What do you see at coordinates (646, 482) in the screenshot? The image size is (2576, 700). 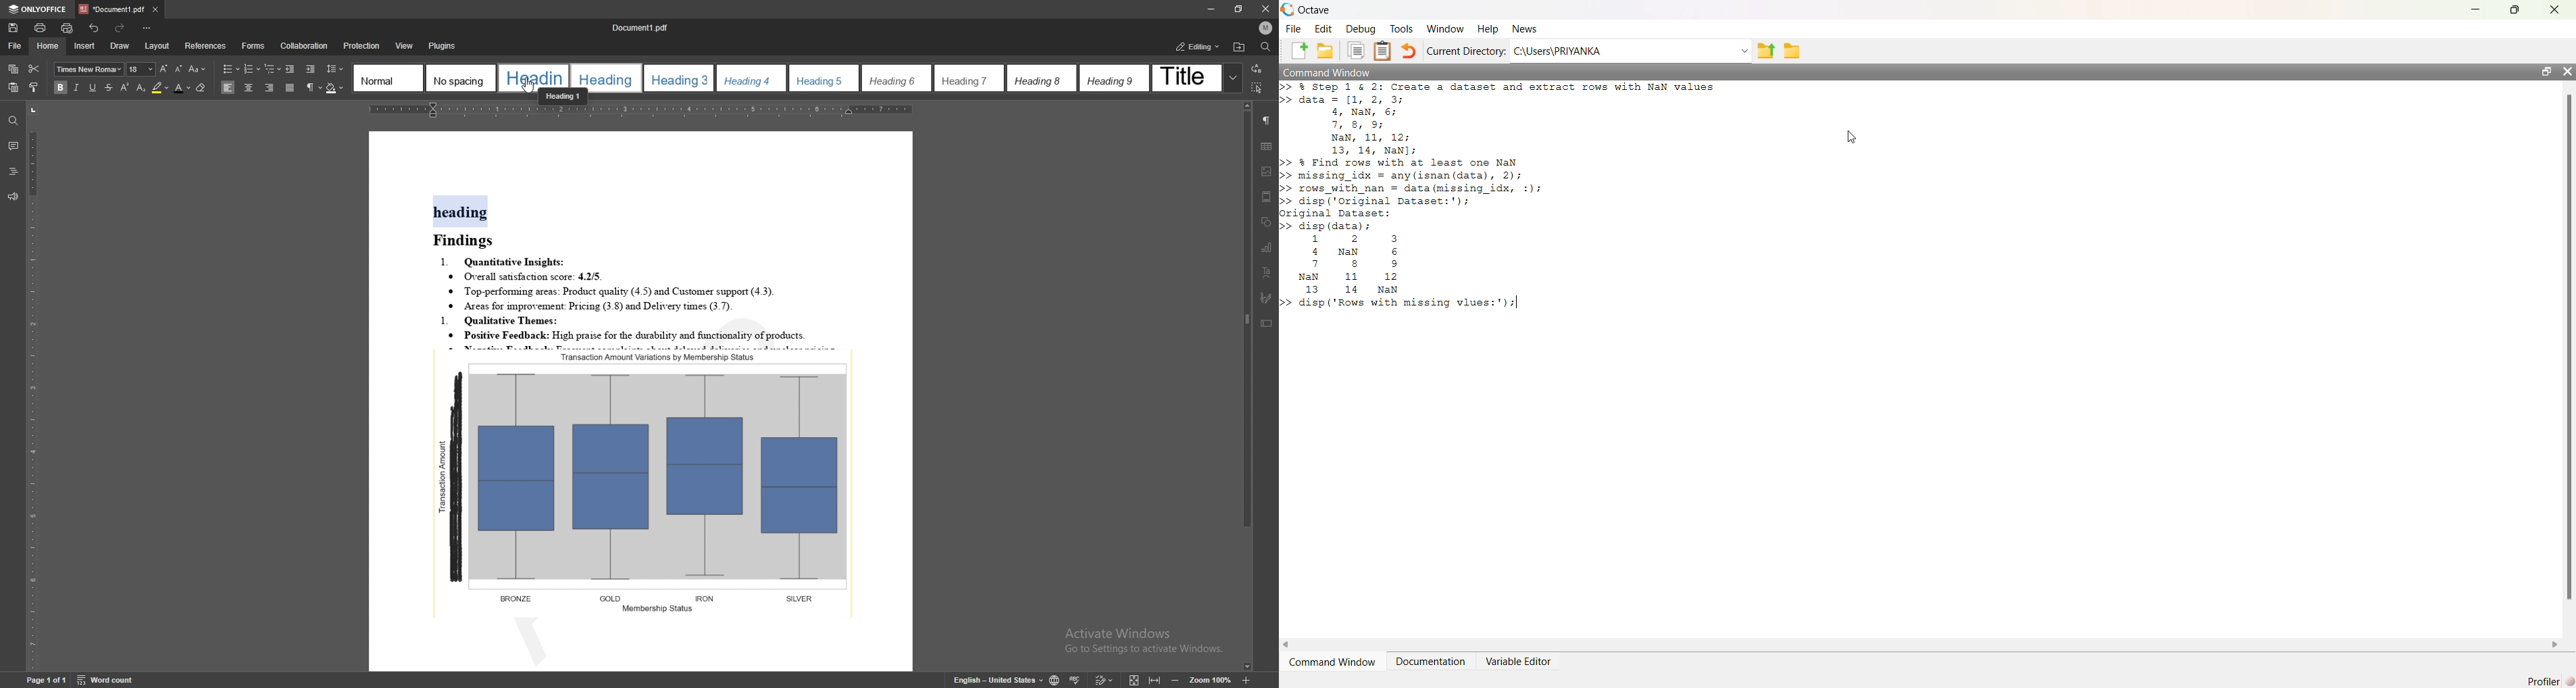 I see `graph` at bounding box center [646, 482].